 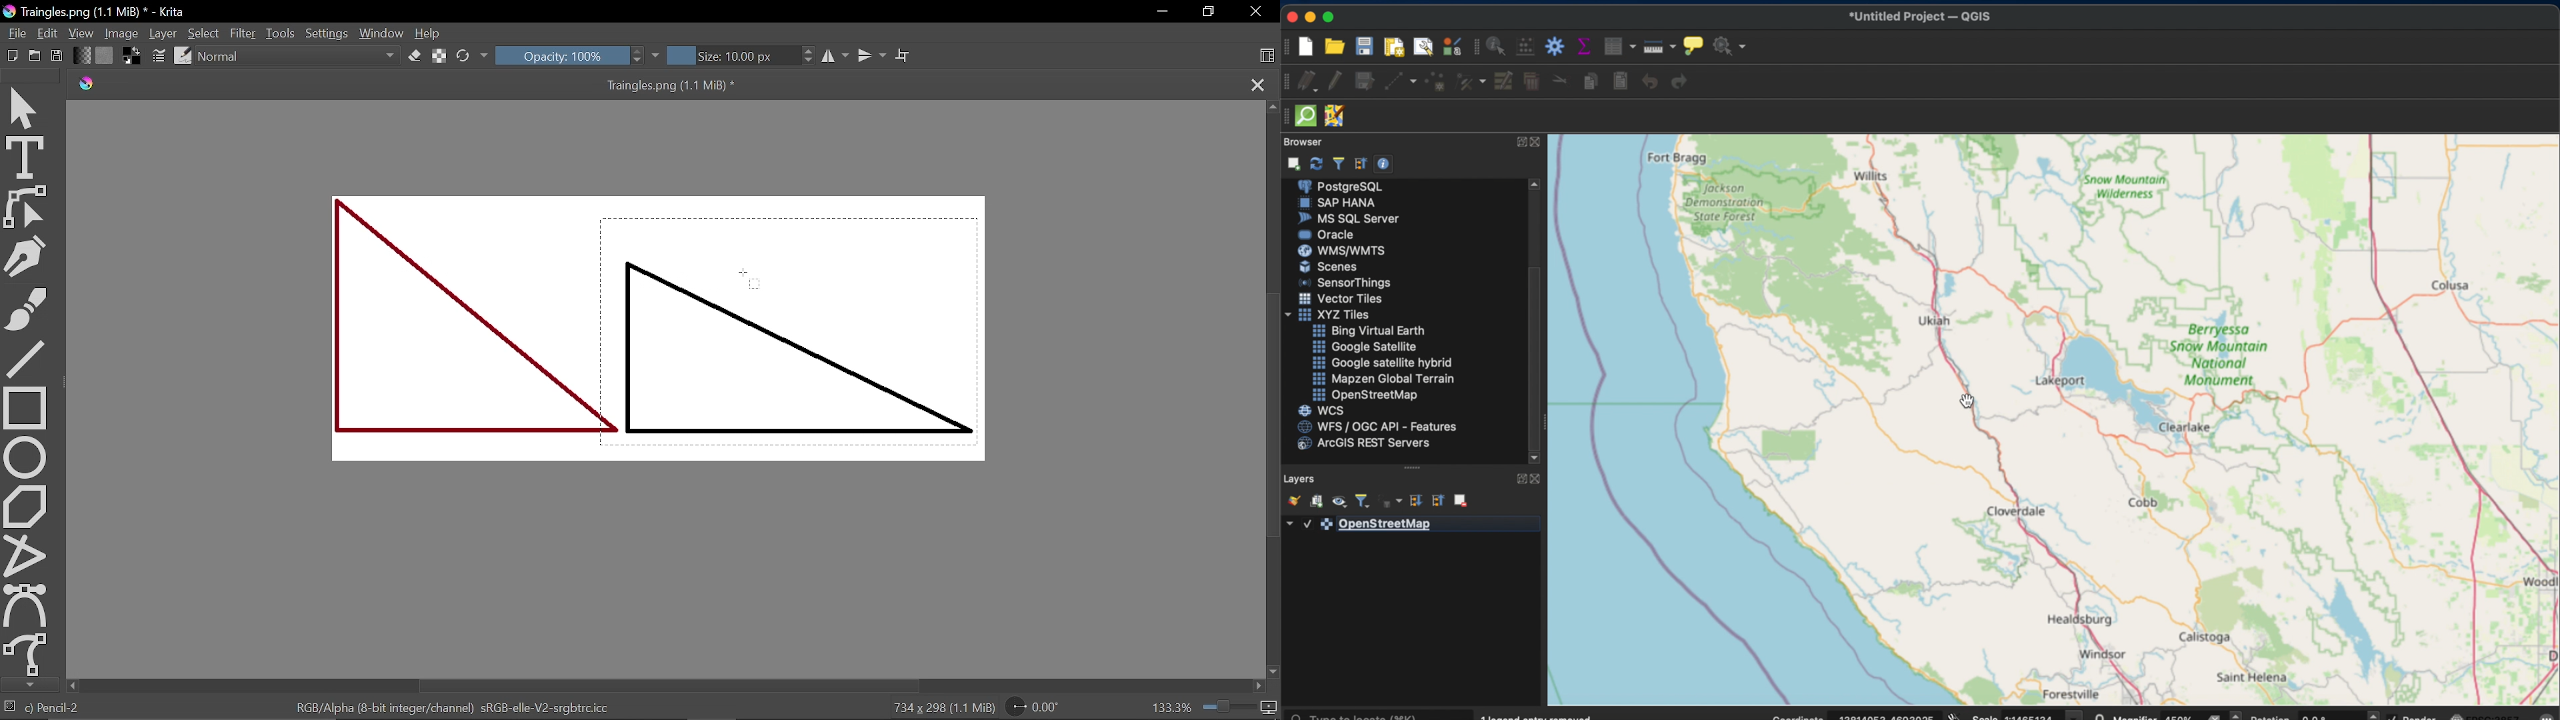 What do you see at coordinates (1505, 83) in the screenshot?
I see `modify attributes` at bounding box center [1505, 83].